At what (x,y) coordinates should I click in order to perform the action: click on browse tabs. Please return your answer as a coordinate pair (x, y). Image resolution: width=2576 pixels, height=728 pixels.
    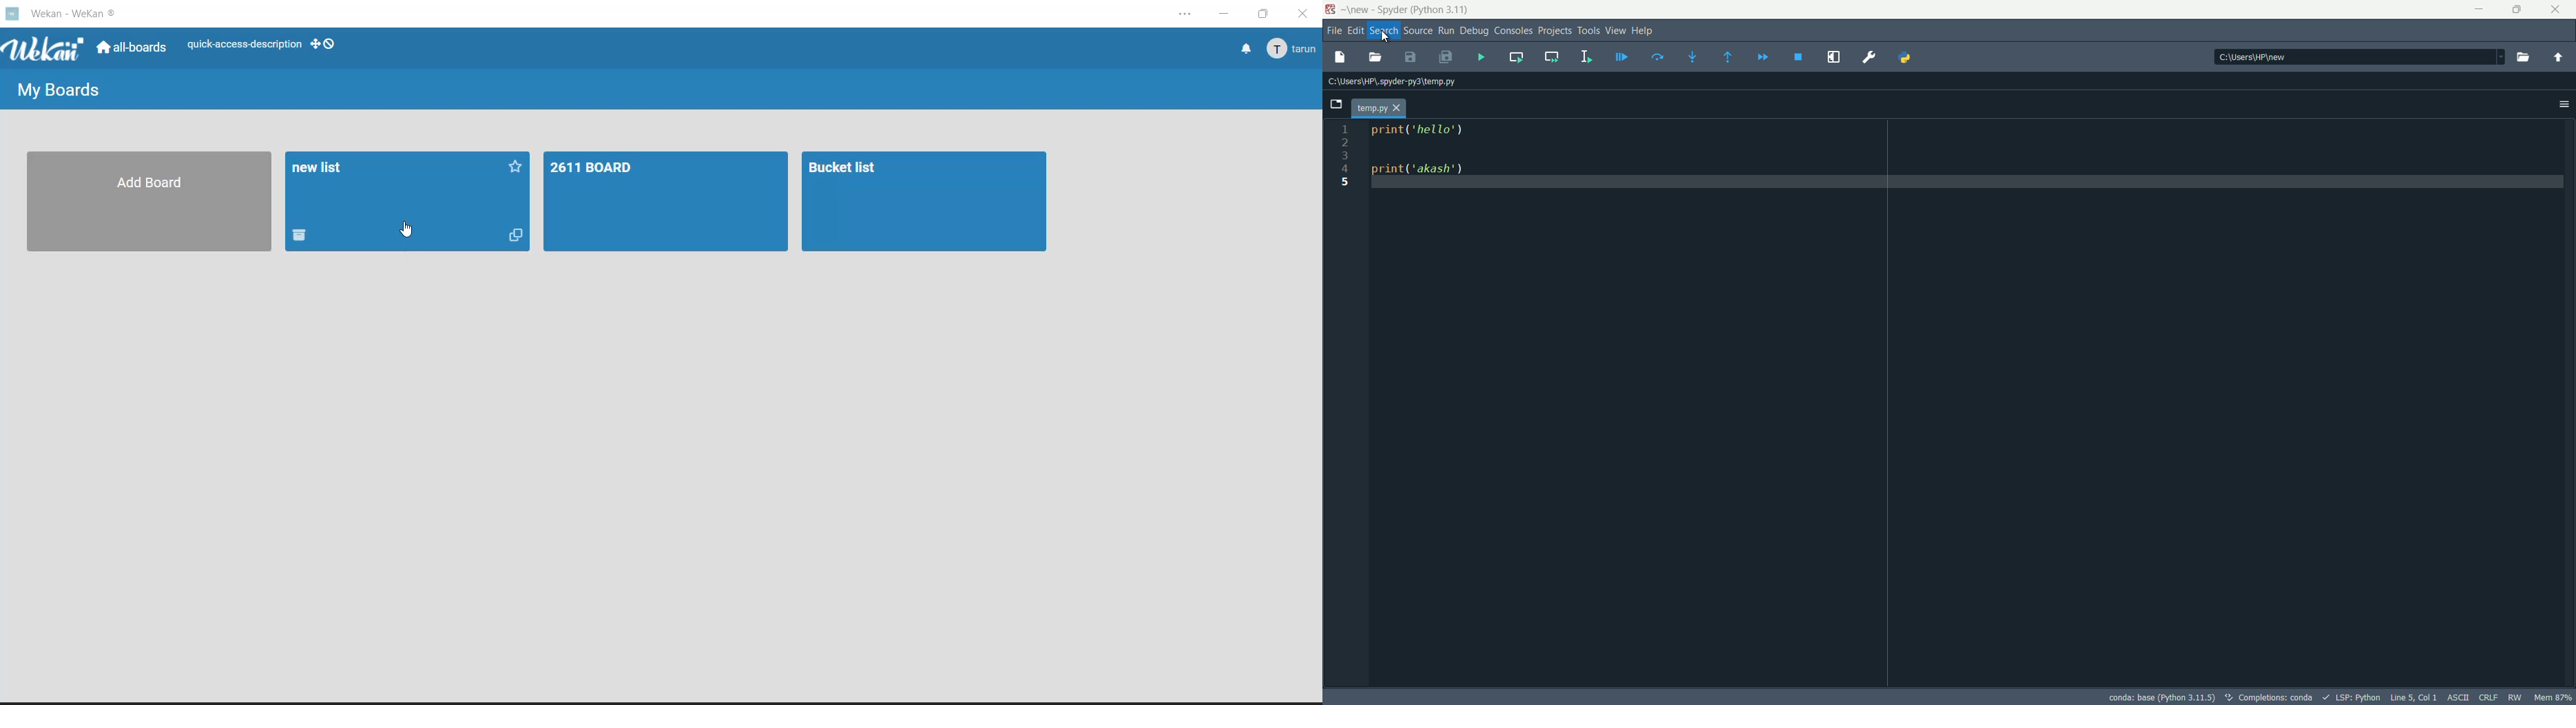
    Looking at the image, I should click on (1335, 103).